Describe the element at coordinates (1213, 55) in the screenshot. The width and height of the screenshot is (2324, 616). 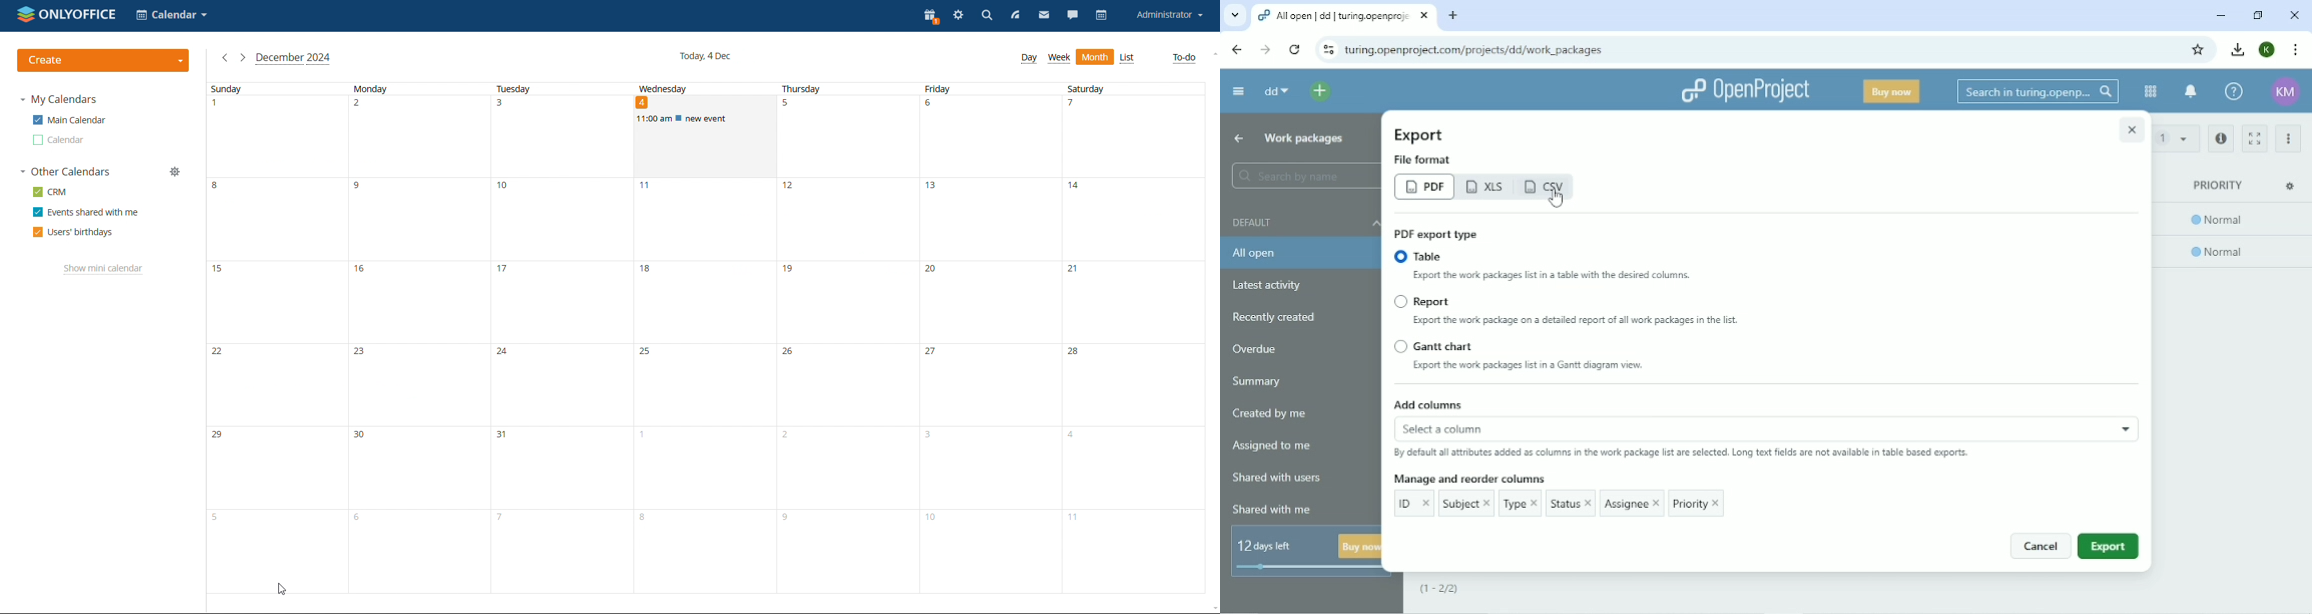
I see `scroll up` at that location.